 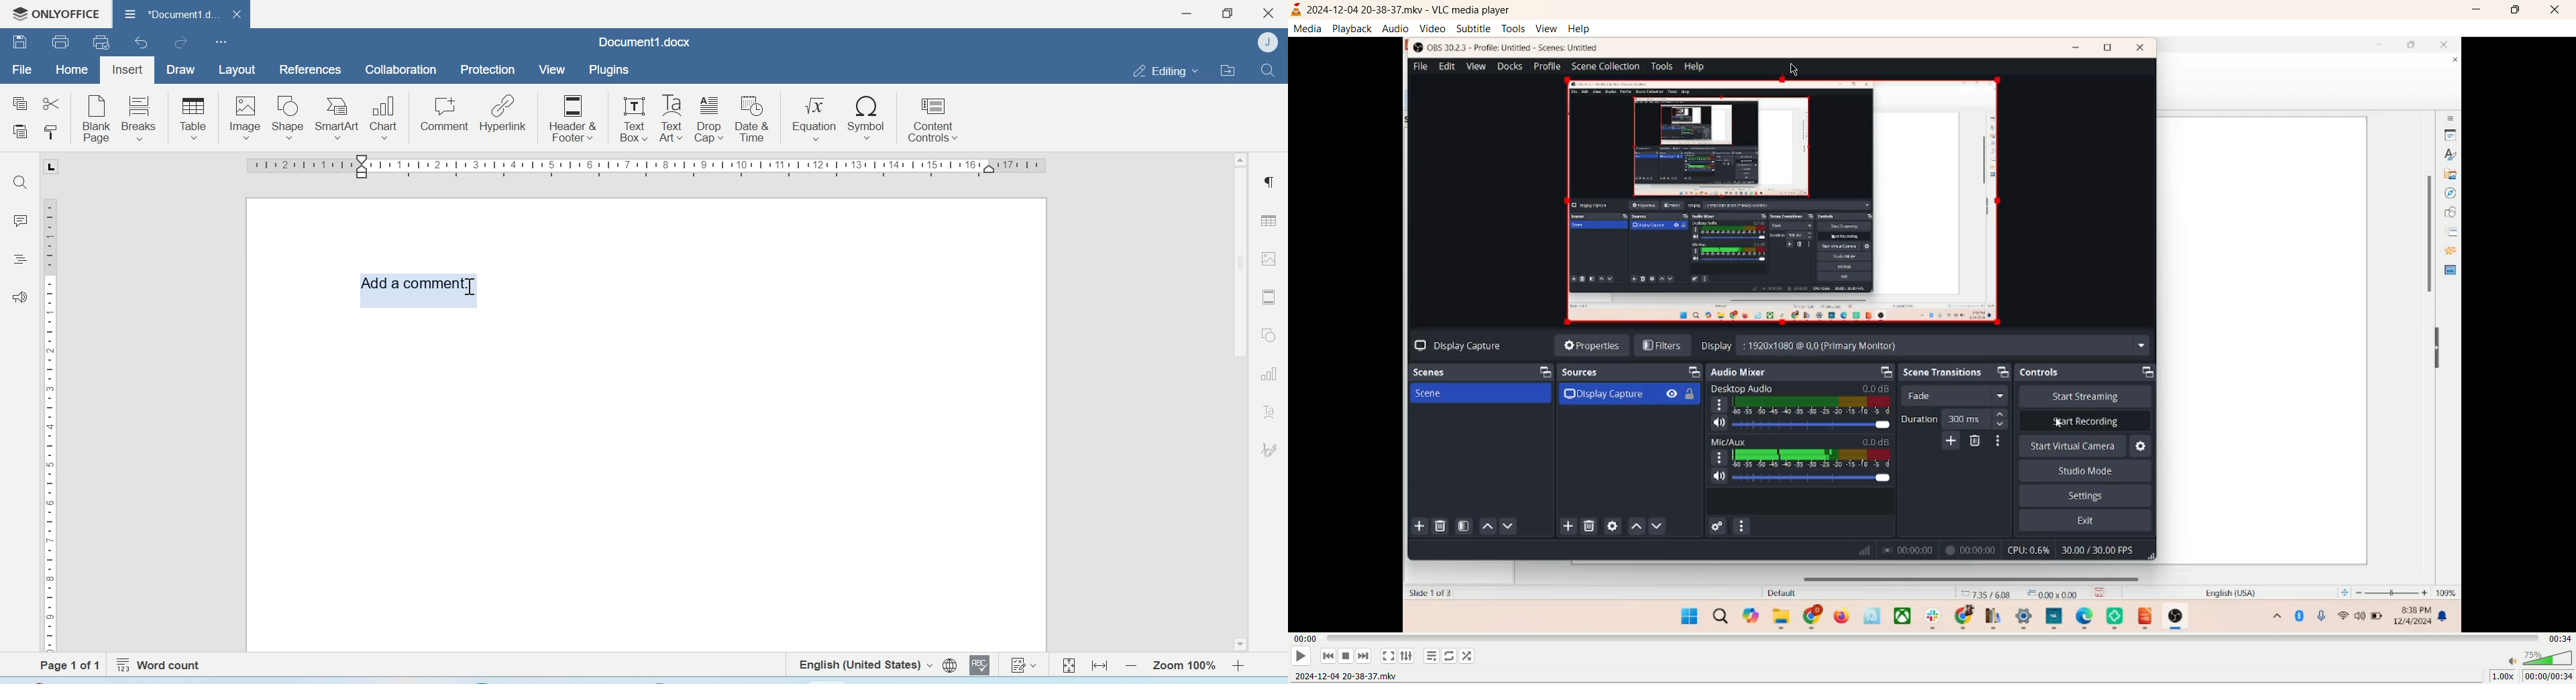 I want to click on Comments, so click(x=19, y=221).